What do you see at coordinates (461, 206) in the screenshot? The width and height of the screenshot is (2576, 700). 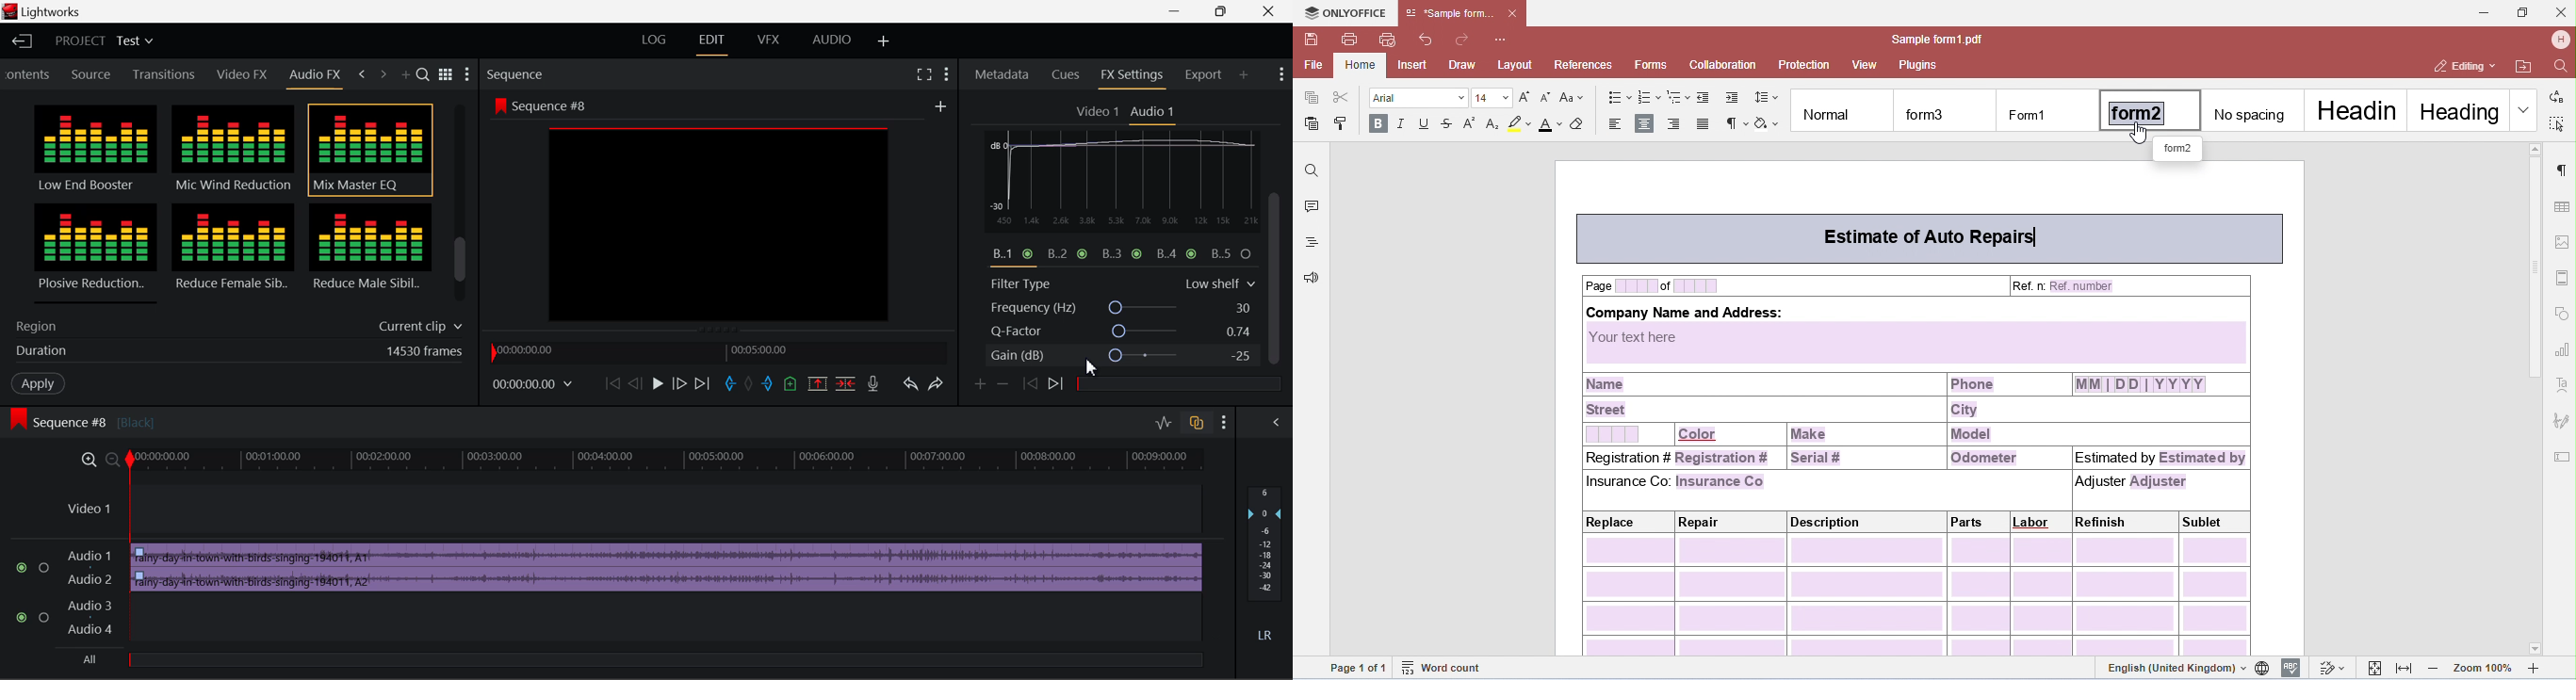 I see `Scroll Bar` at bounding box center [461, 206].